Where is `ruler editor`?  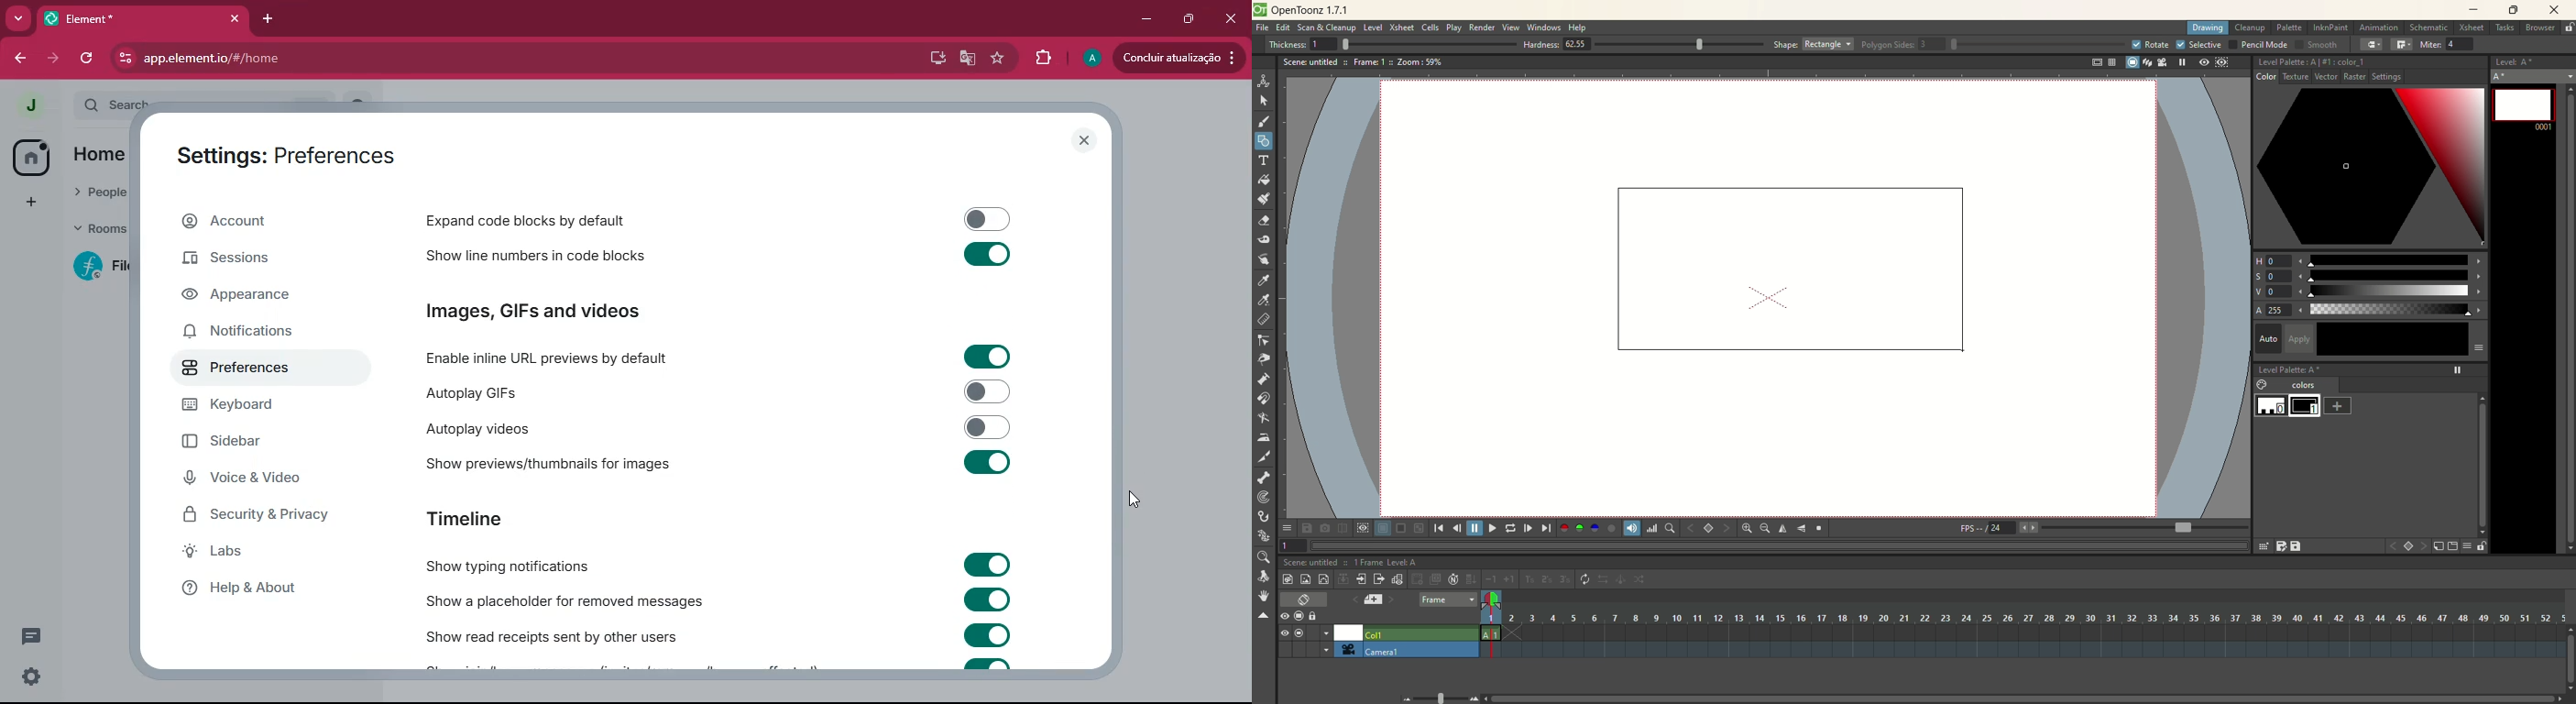 ruler editor is located at coordinates (1263, 319).